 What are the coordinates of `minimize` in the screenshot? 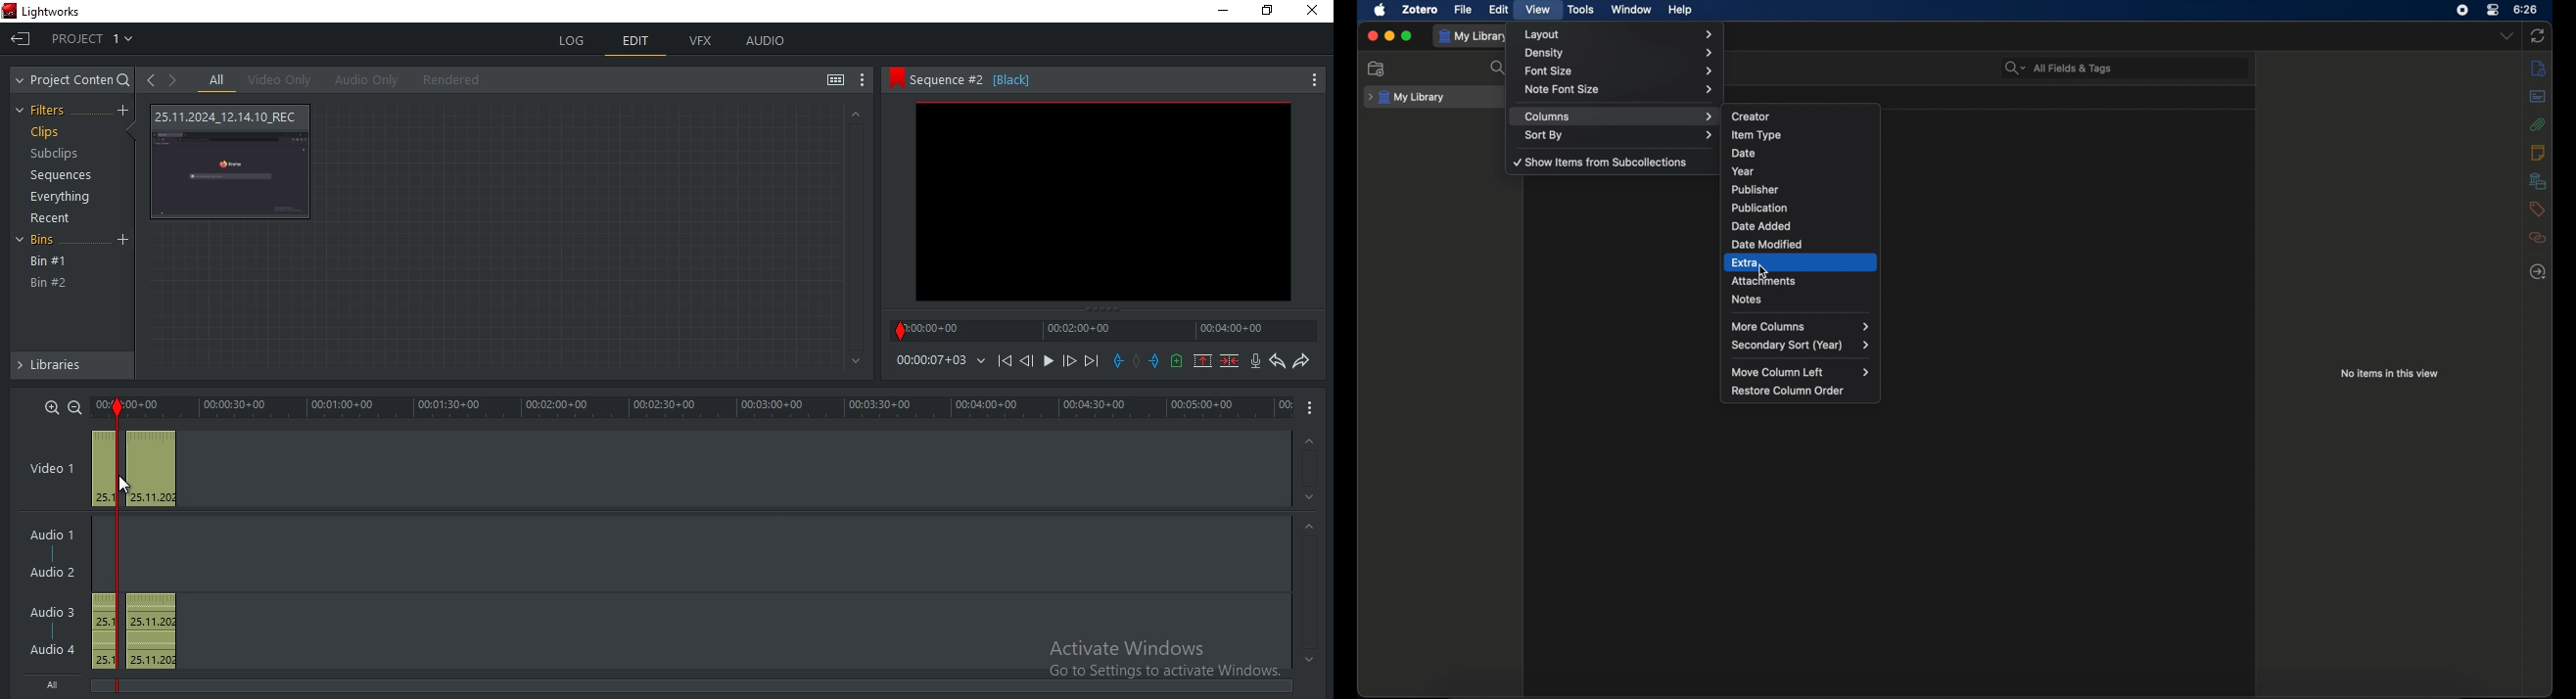 It's located at (1389, 35).